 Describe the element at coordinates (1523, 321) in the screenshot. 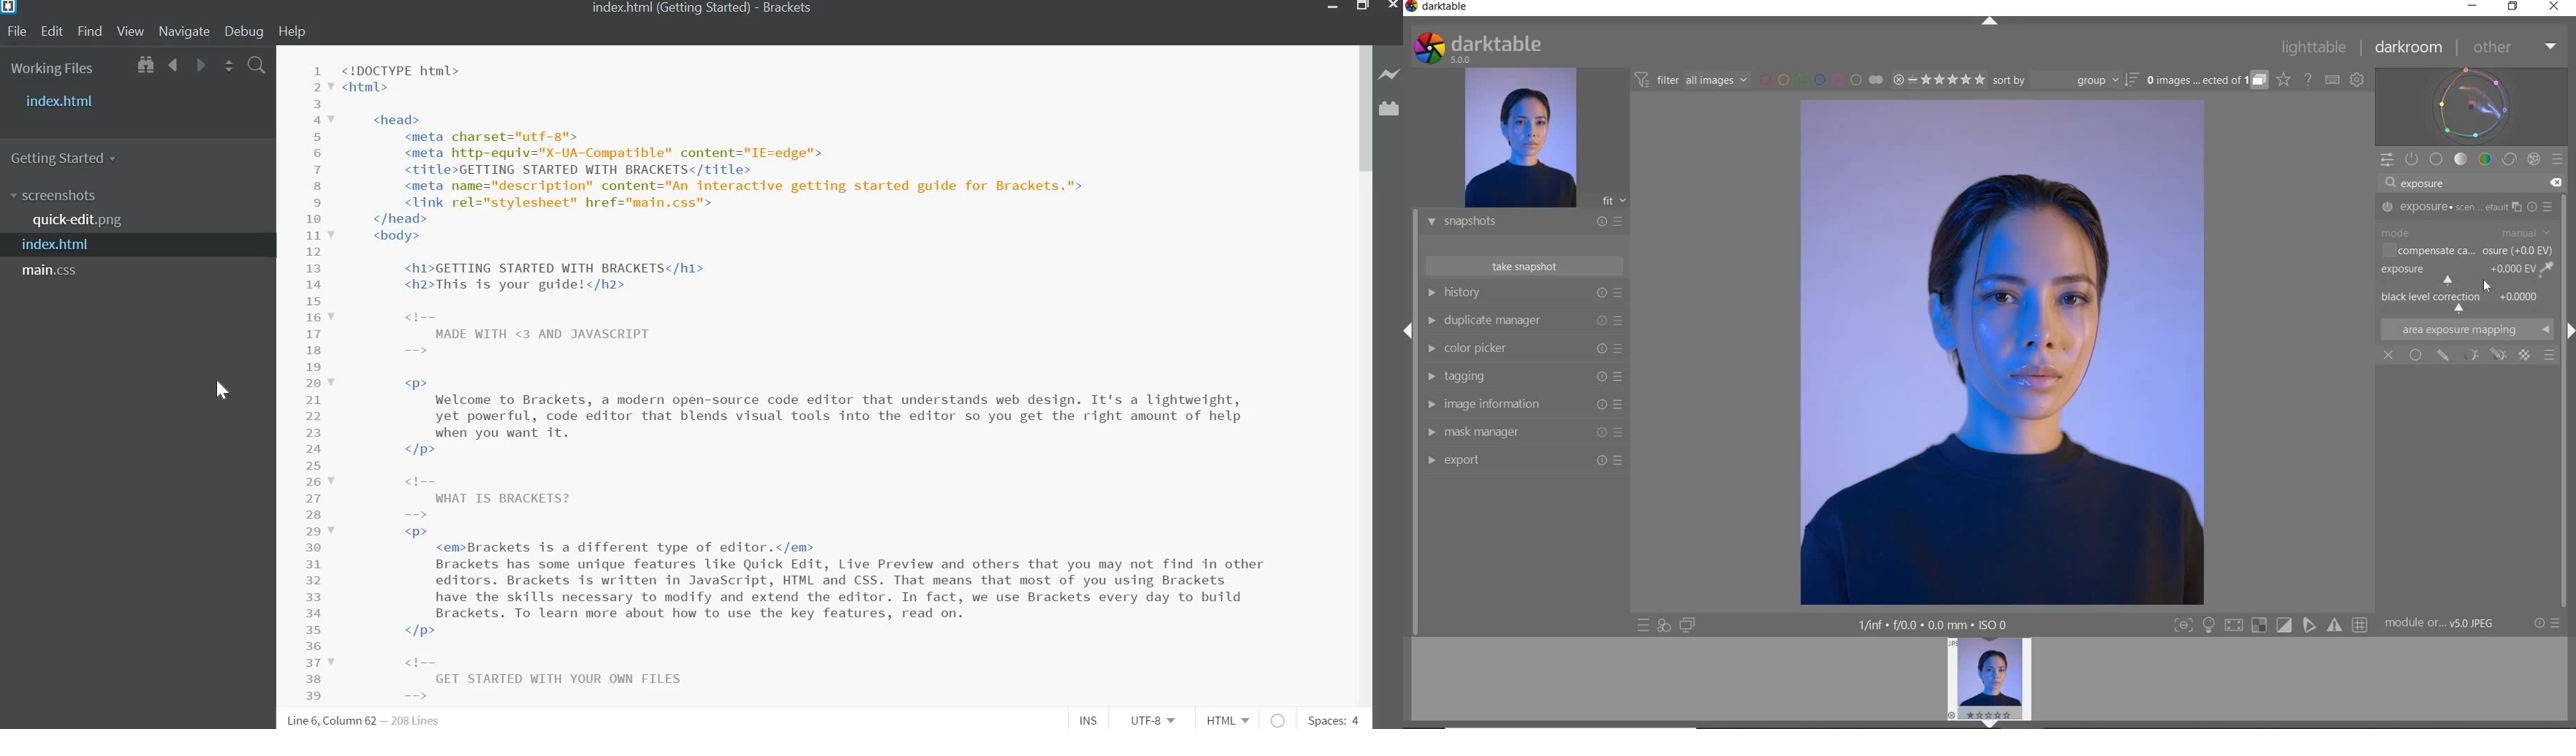

I see `DUPLICATE MANAGER` at that location.